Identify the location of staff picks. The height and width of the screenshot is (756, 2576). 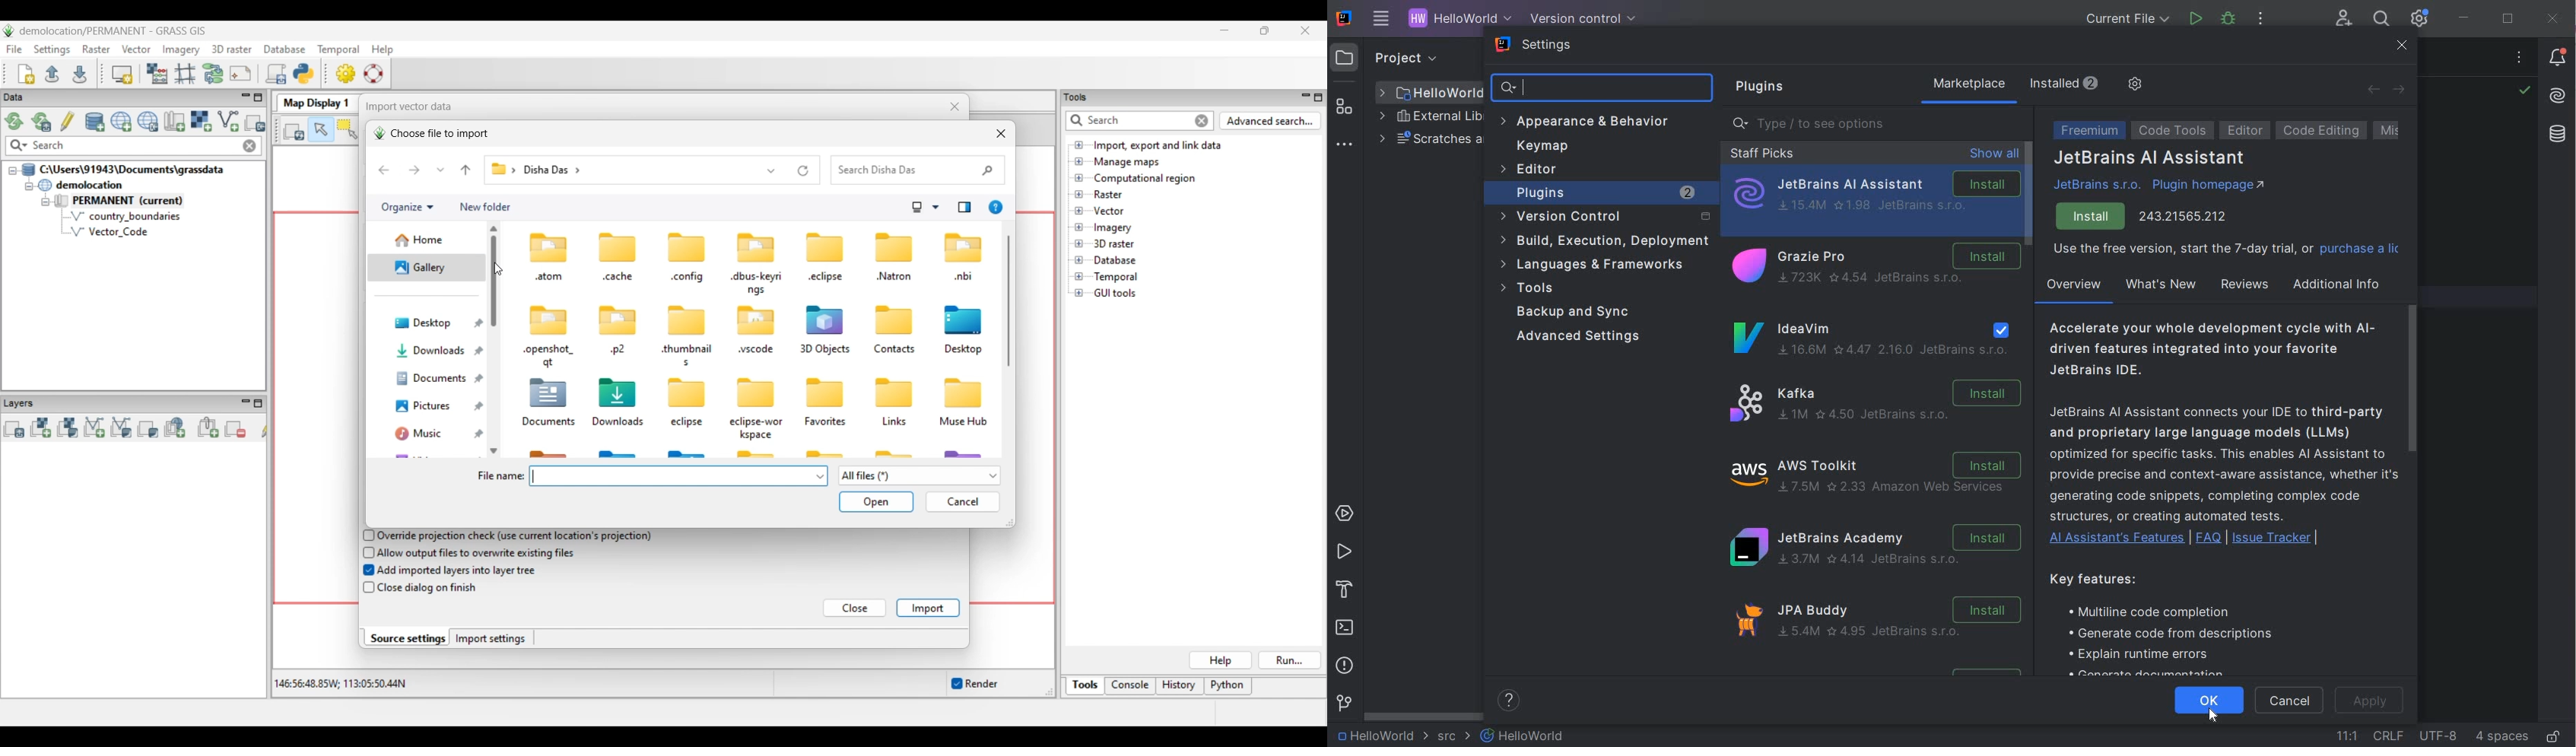
(1761, 153).